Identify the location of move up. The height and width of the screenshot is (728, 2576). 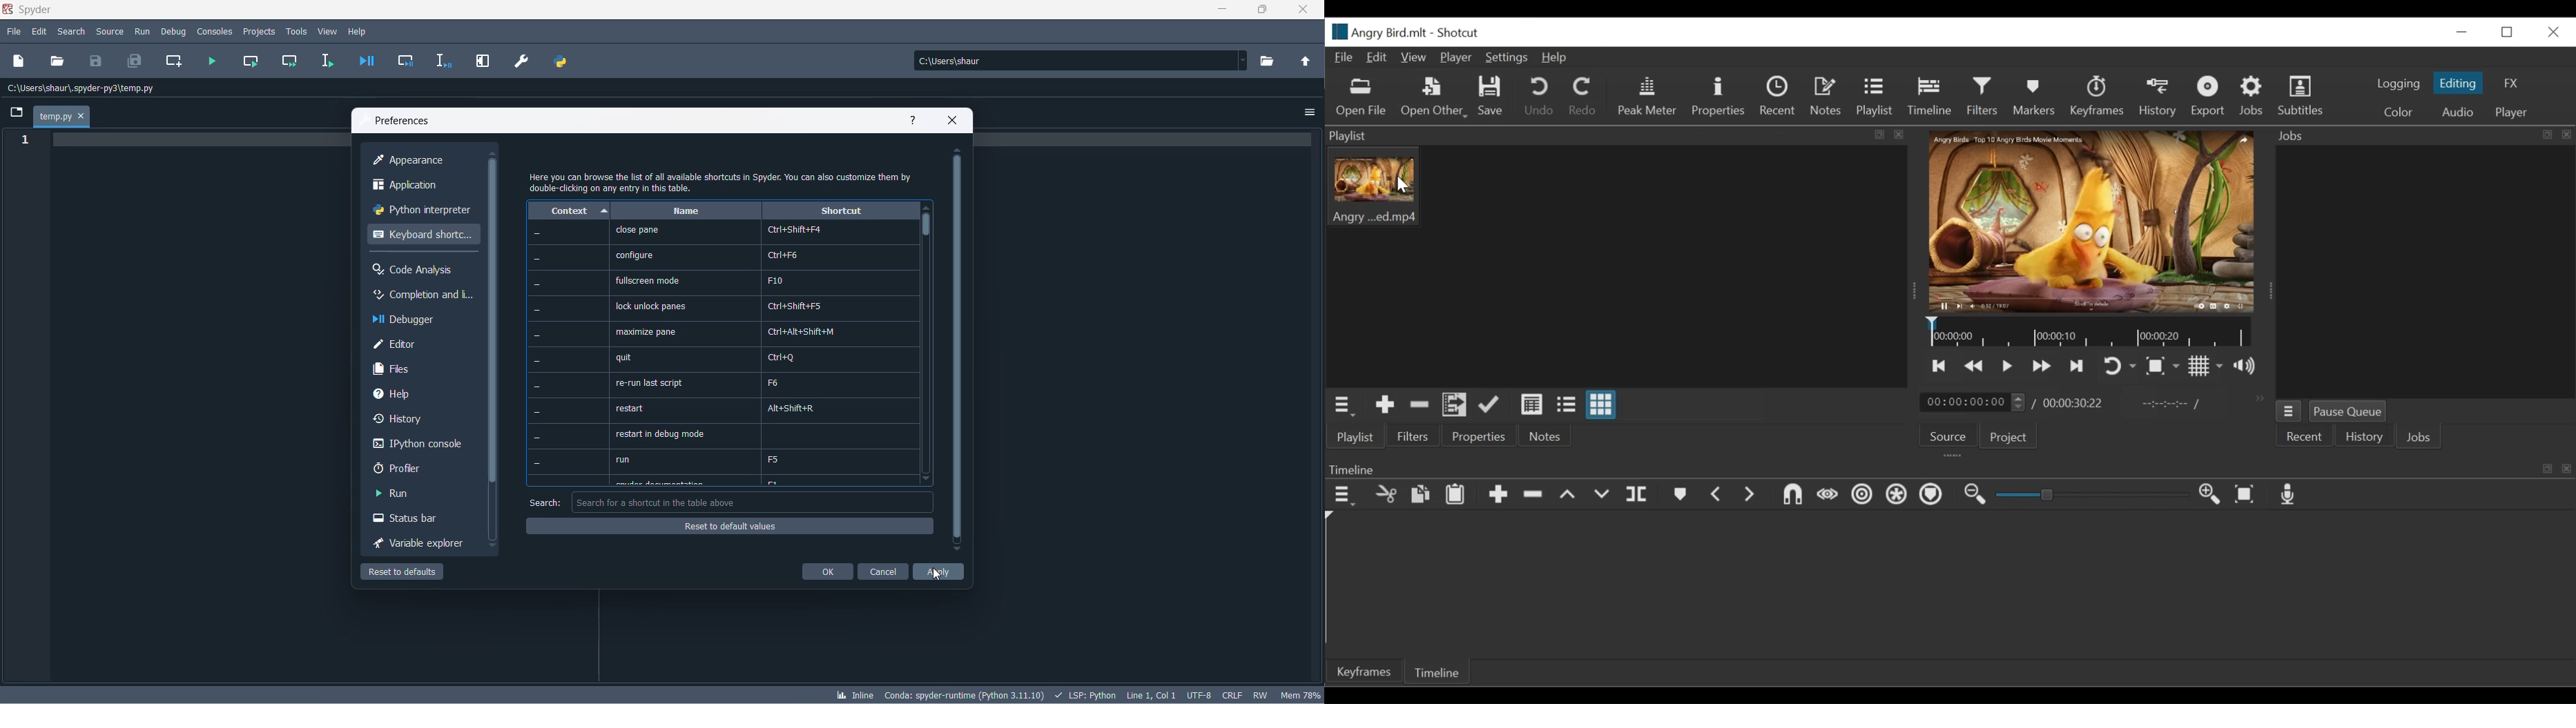
(958, 150).